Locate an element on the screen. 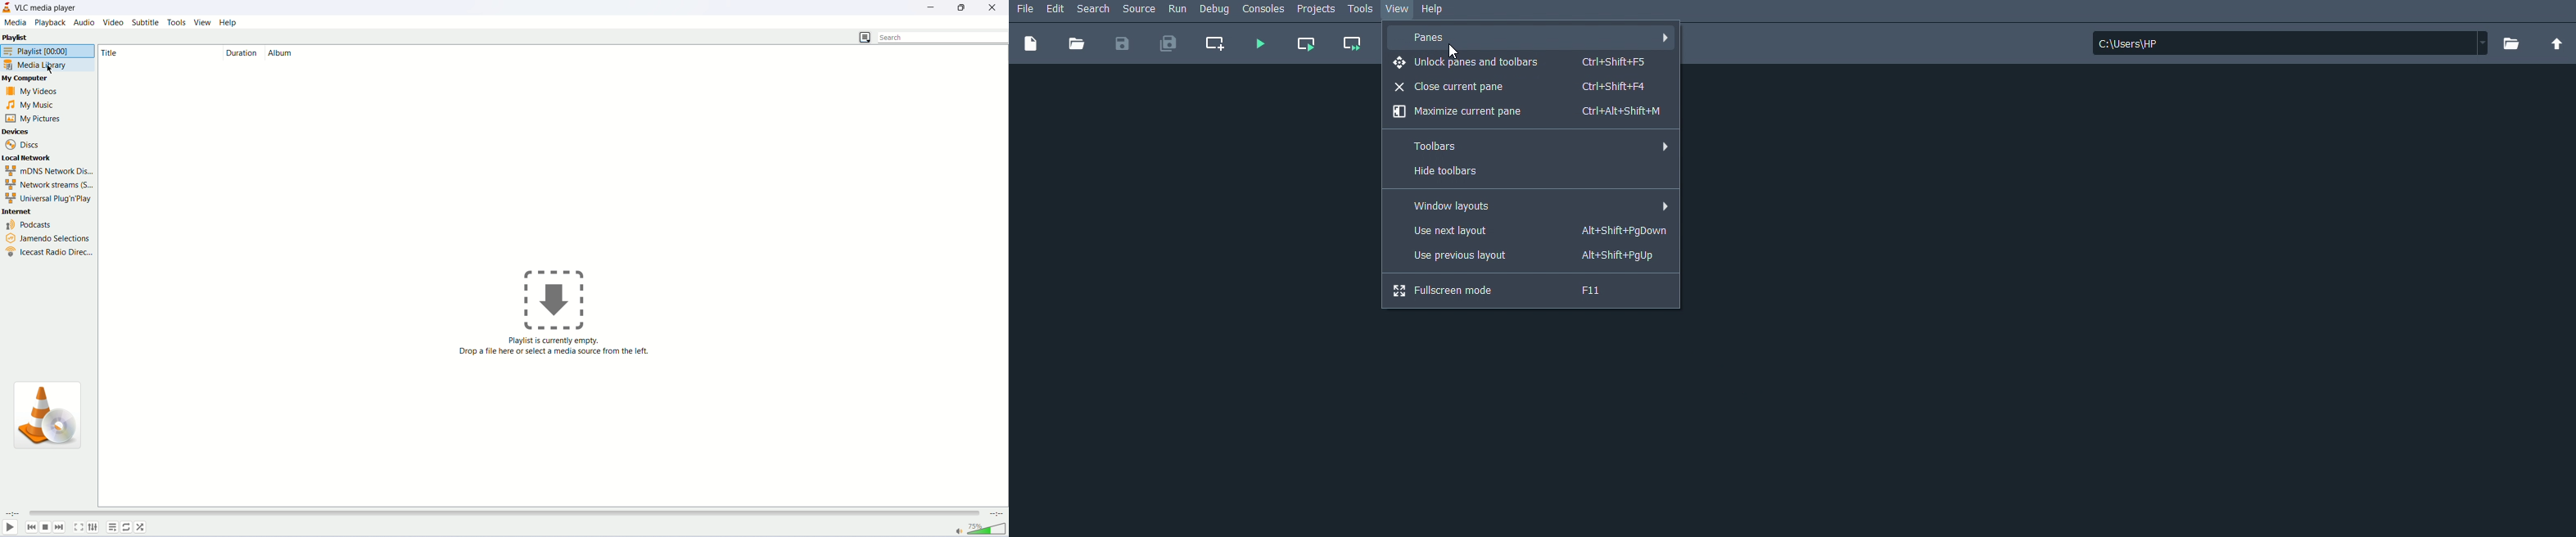 This screenshot has width=2576, height=560. New file is located at coordinates (1032, 43).